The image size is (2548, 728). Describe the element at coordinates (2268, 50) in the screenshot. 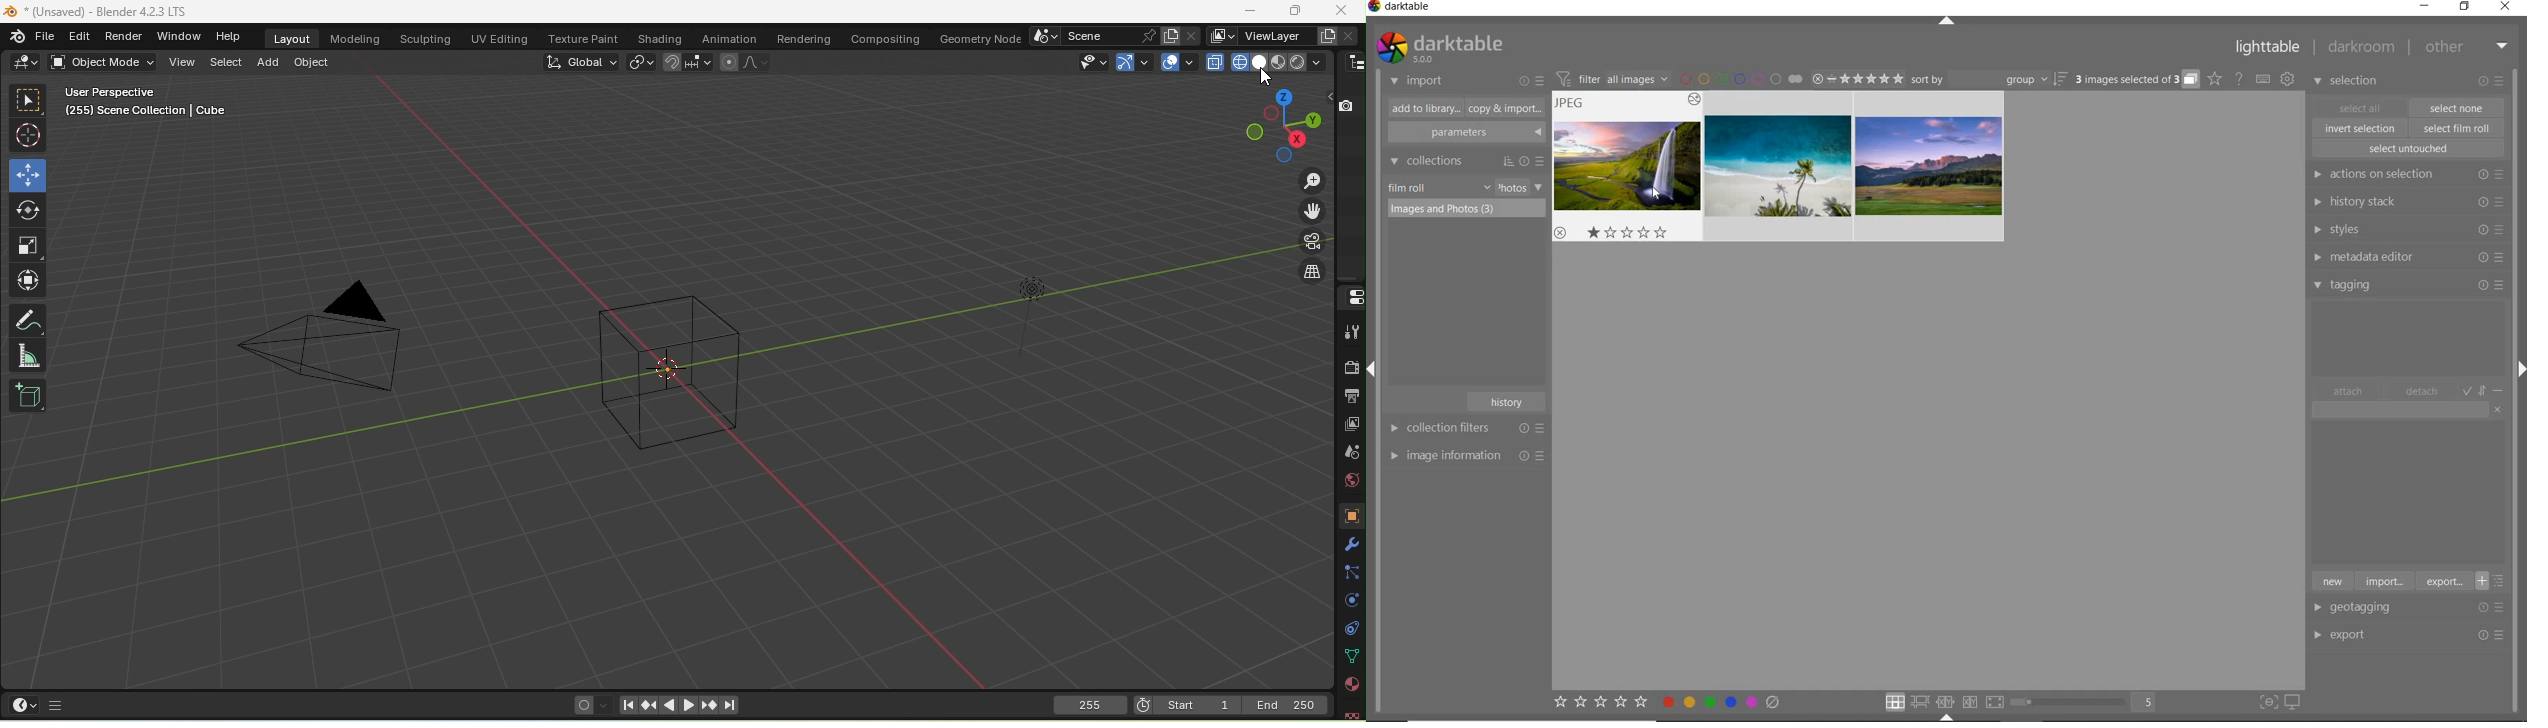

I see `lighttable` at that location.